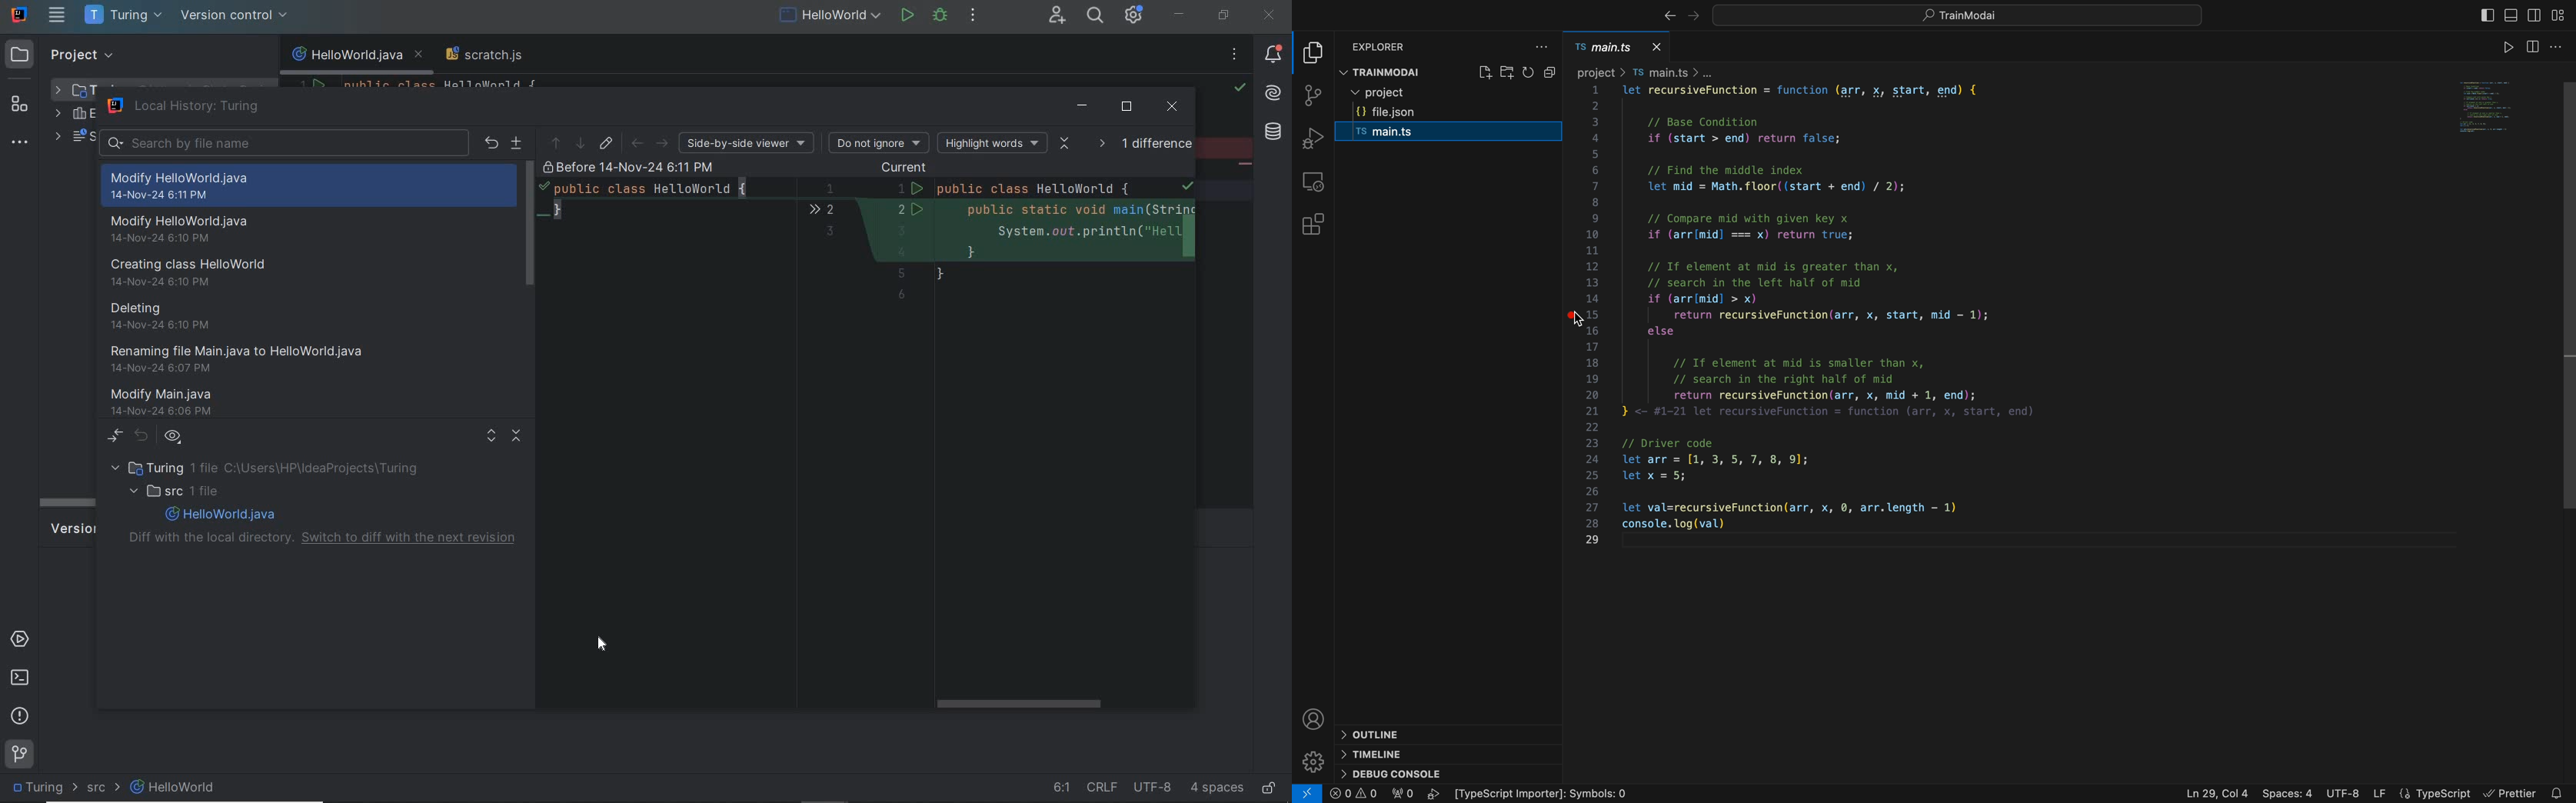 The image size is (2576, 812). Describe the element at coordinates (58, 15) in the screenshot. I see `main menu` at that location.